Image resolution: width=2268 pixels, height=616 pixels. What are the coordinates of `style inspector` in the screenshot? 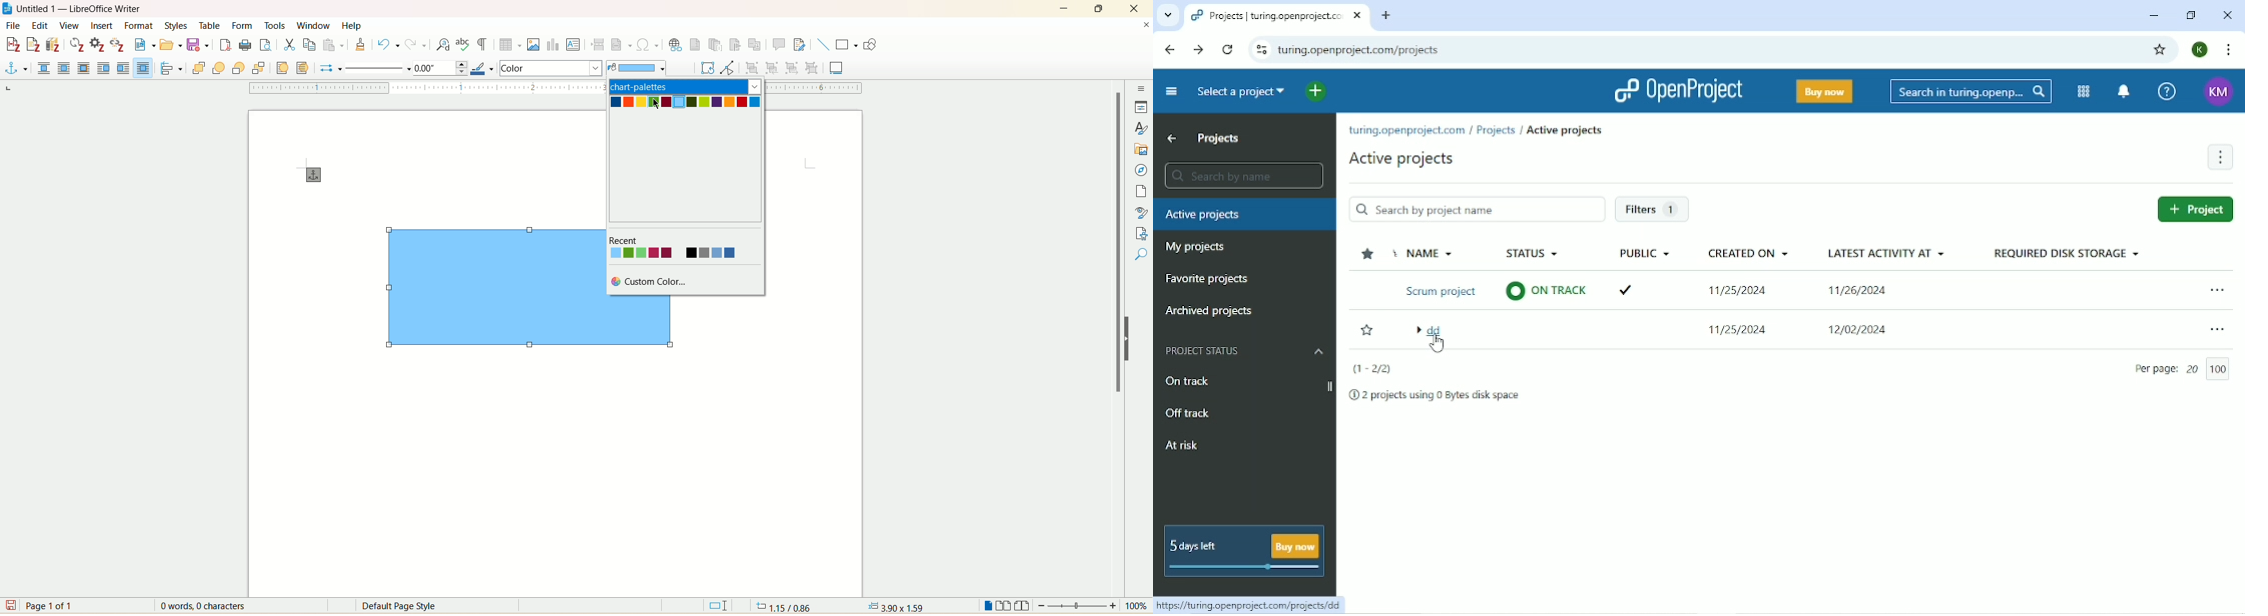 It's located at (1140, 213).